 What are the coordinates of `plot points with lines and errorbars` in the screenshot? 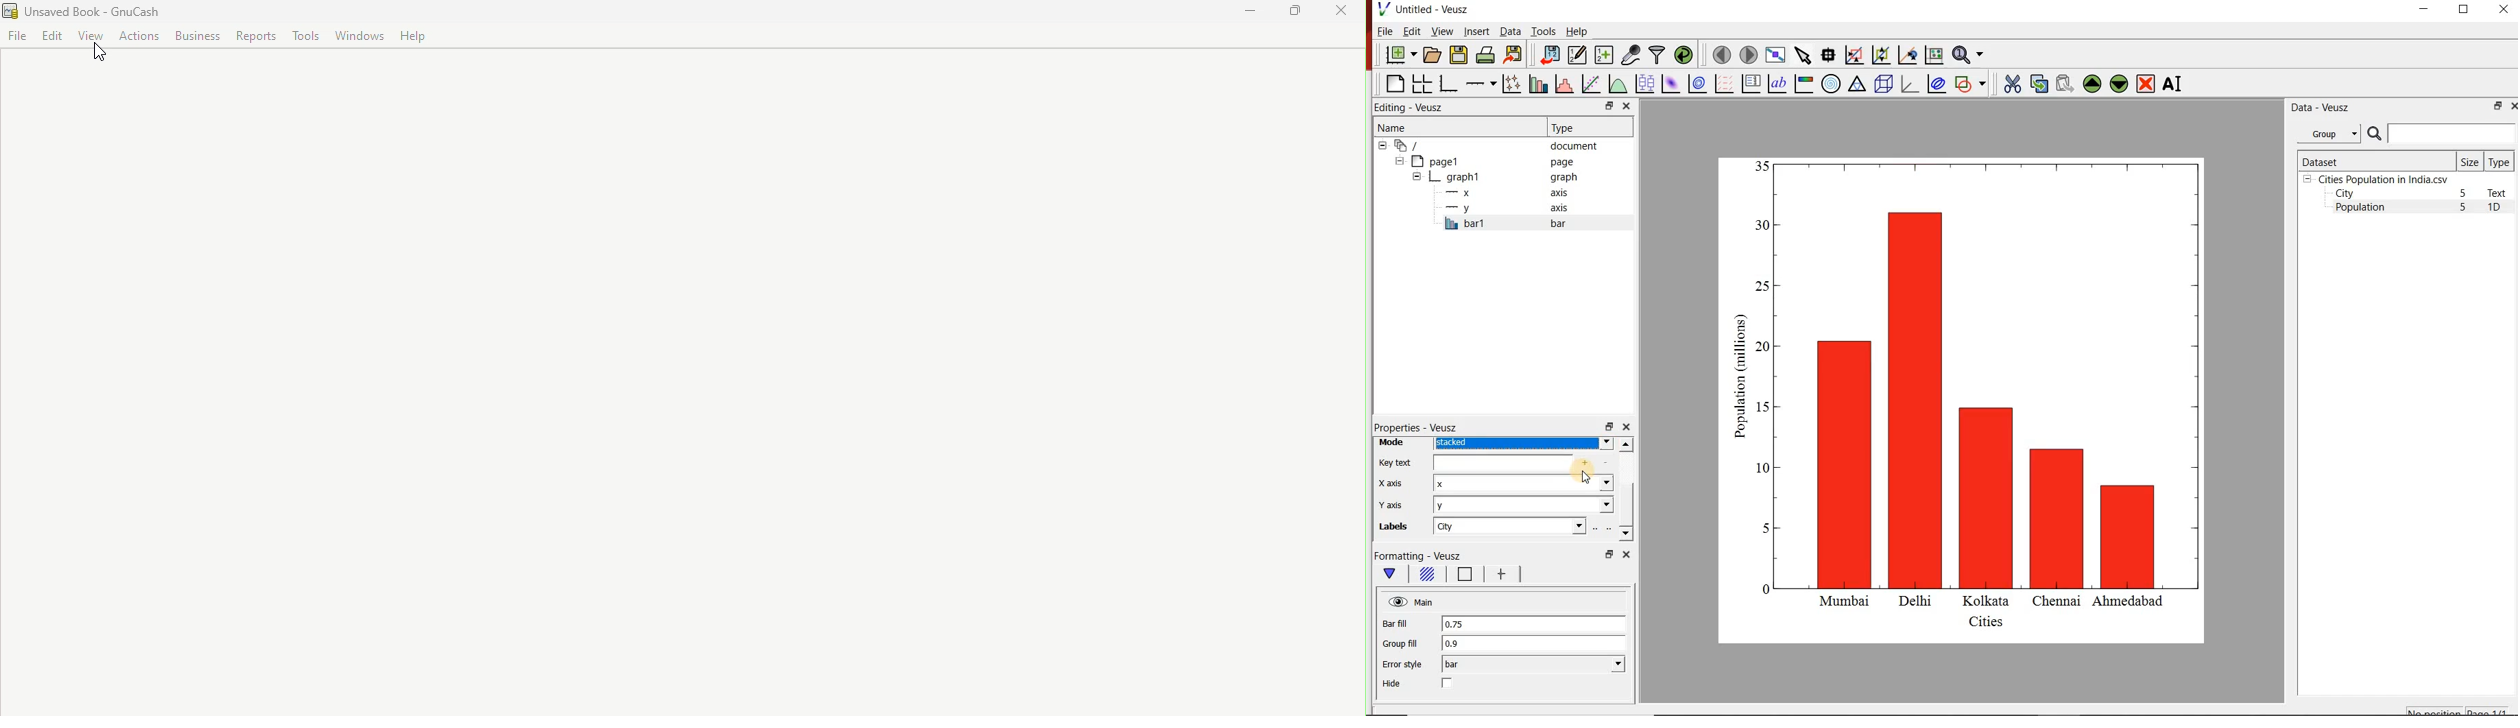 It's located at (1509, 84).